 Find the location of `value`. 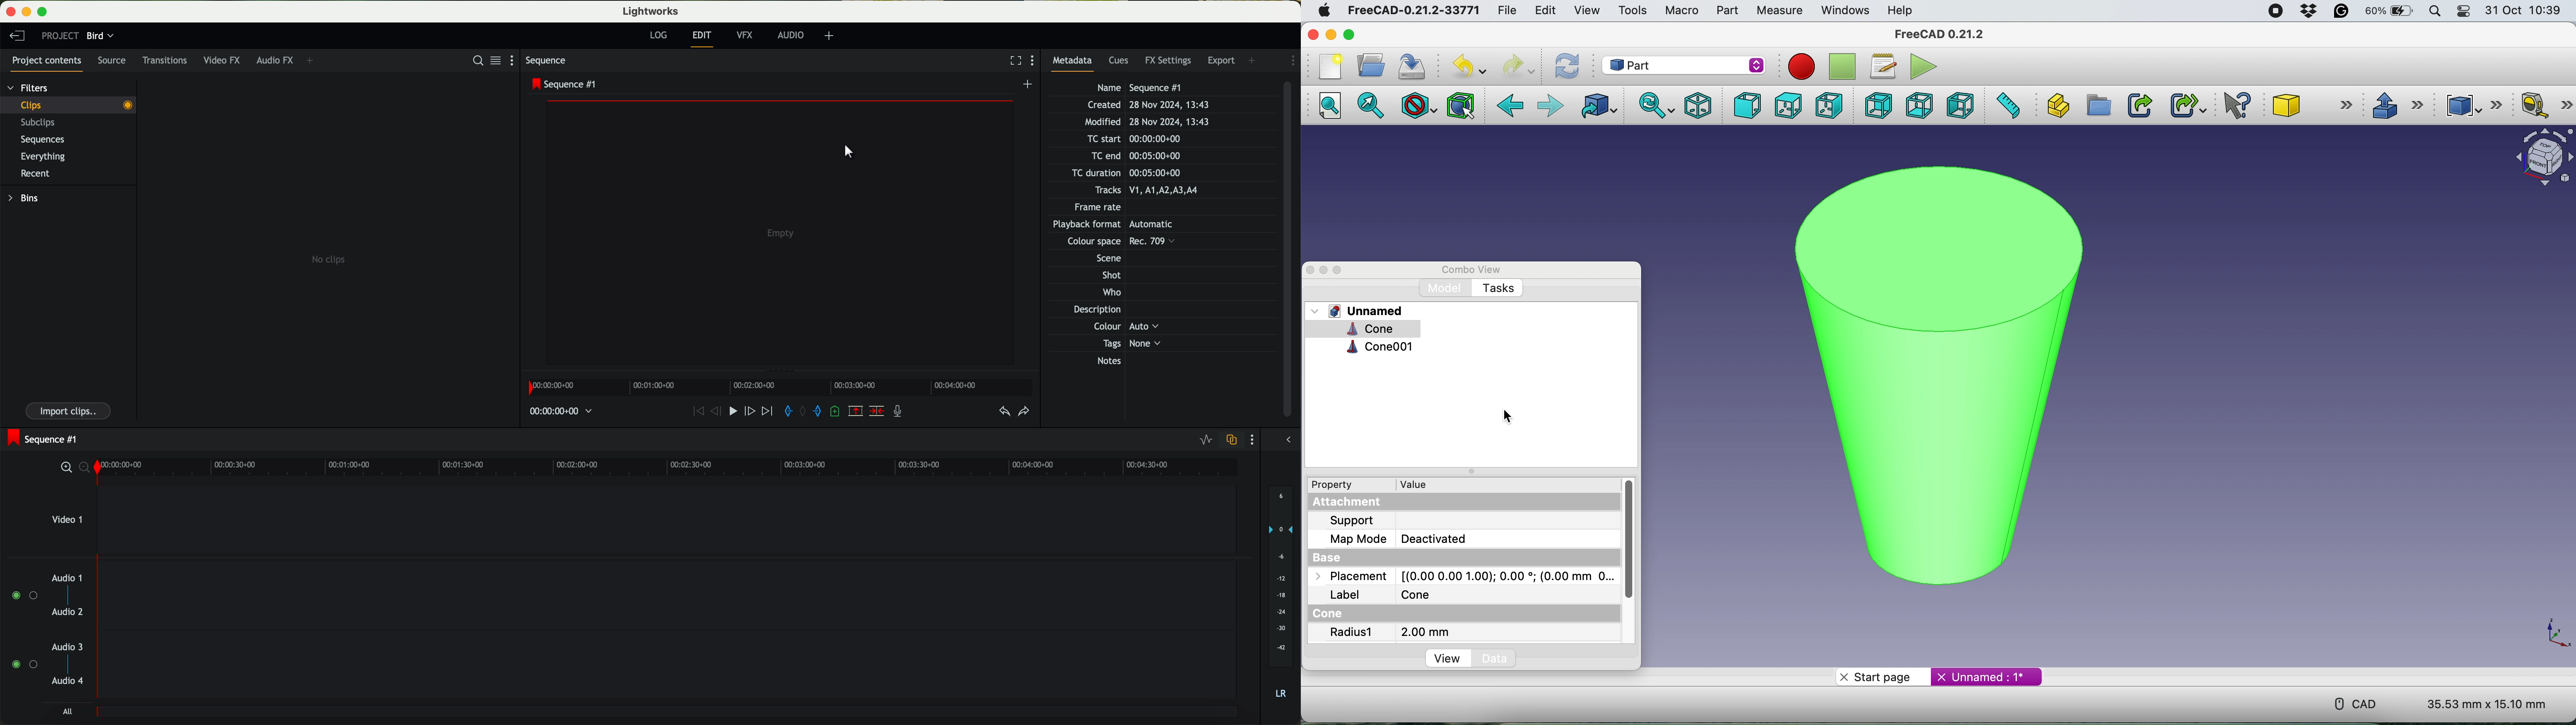

value is located at coordinates (1420, 483).